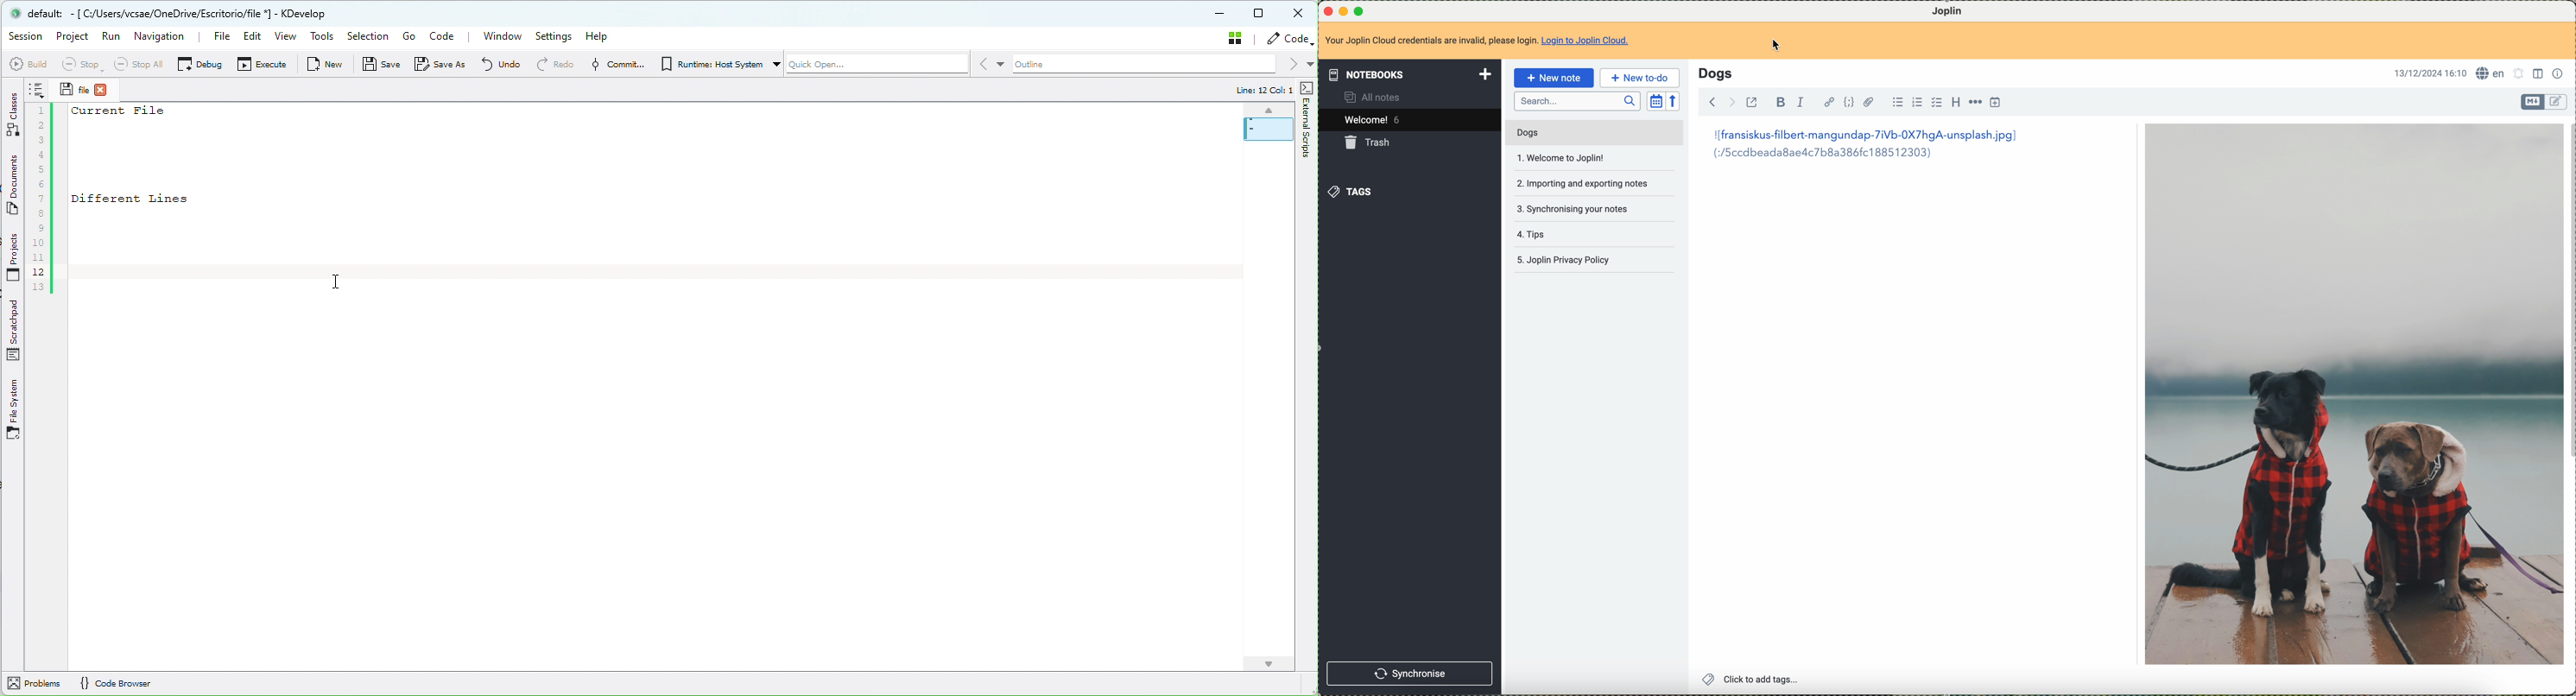 The width and height of the screenshot is (2576, 700). Describe the element at coordinates (1871, 102) in the screenshot. I see `attach file` at that location.